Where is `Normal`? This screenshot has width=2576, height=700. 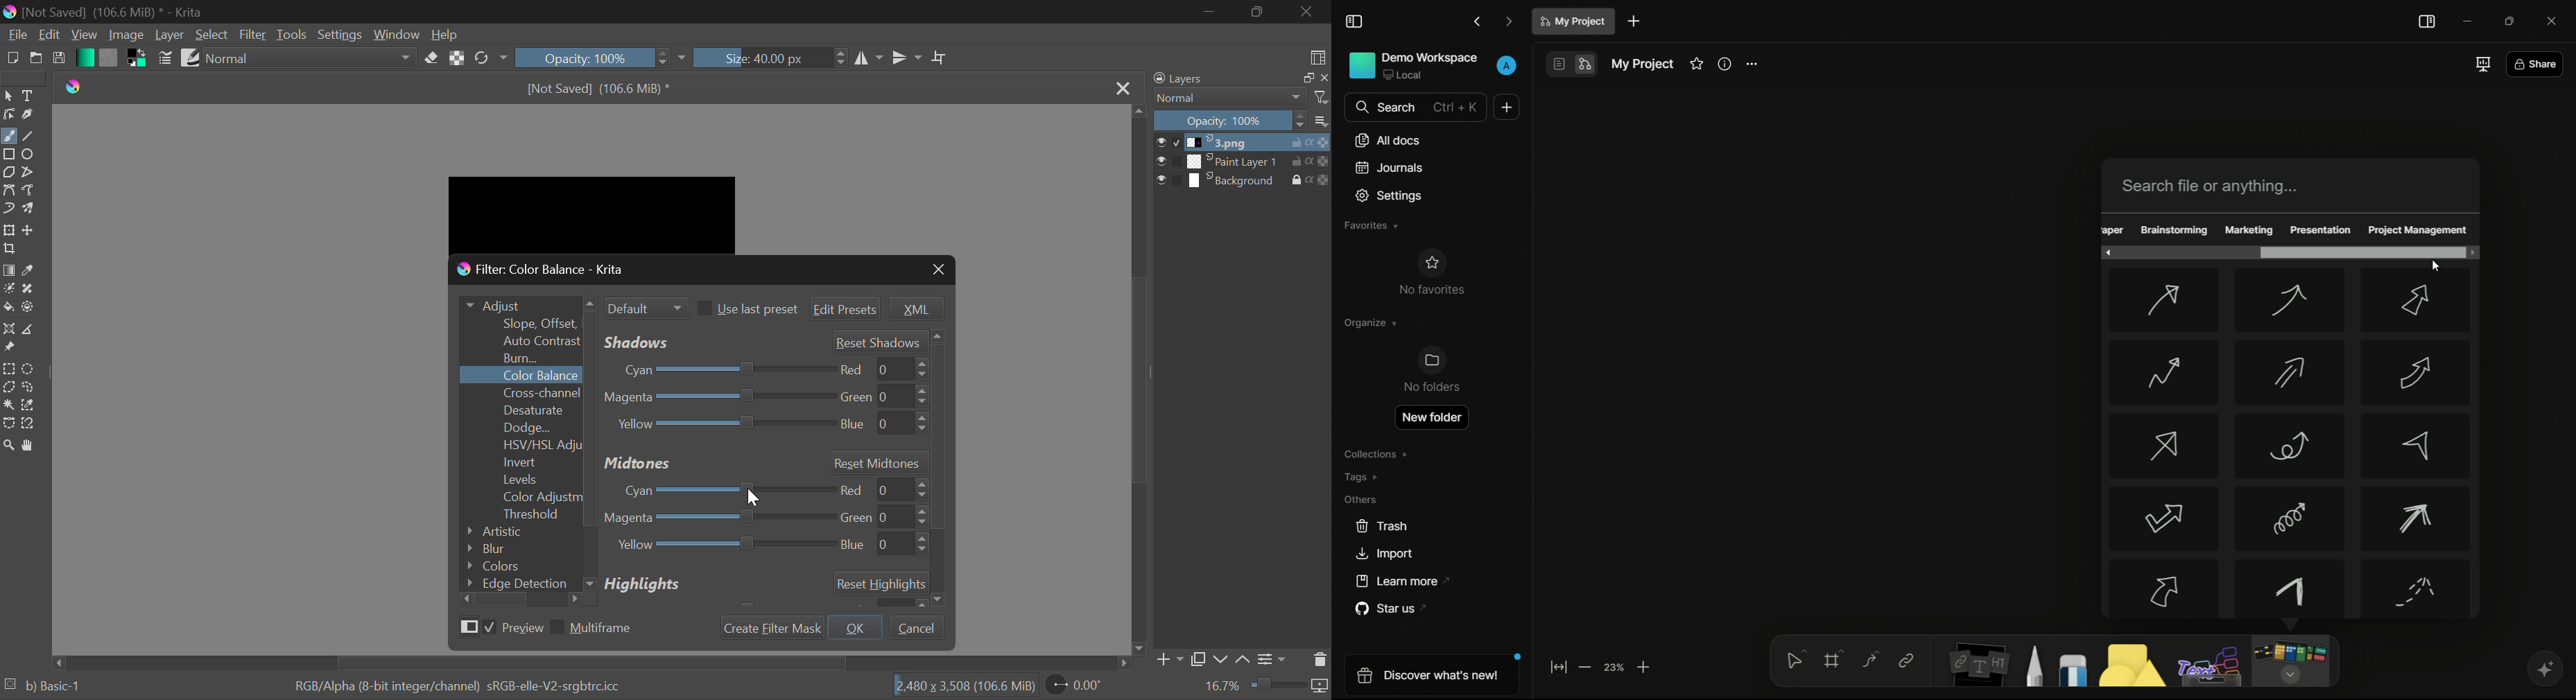 Normal is located at coordinates (1229, 99).